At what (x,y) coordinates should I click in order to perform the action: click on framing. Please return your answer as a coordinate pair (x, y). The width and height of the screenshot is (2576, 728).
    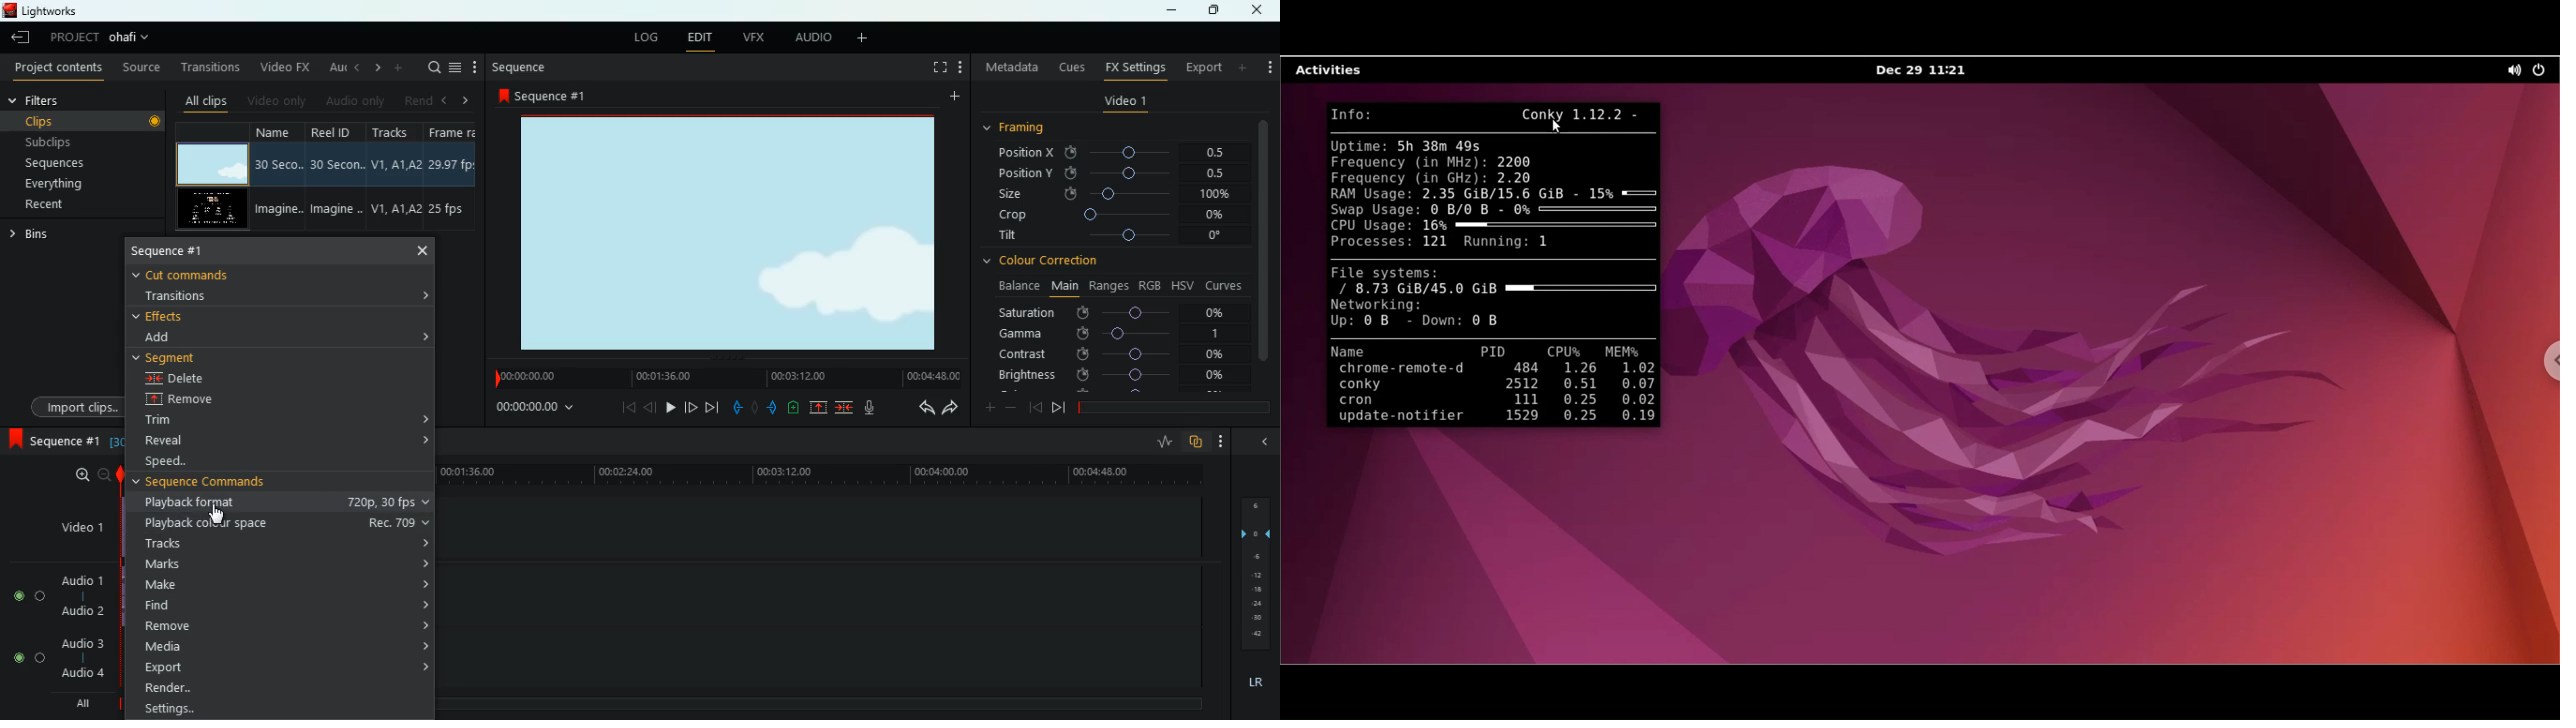
    Looking at the image, I should click on (1020, 127).